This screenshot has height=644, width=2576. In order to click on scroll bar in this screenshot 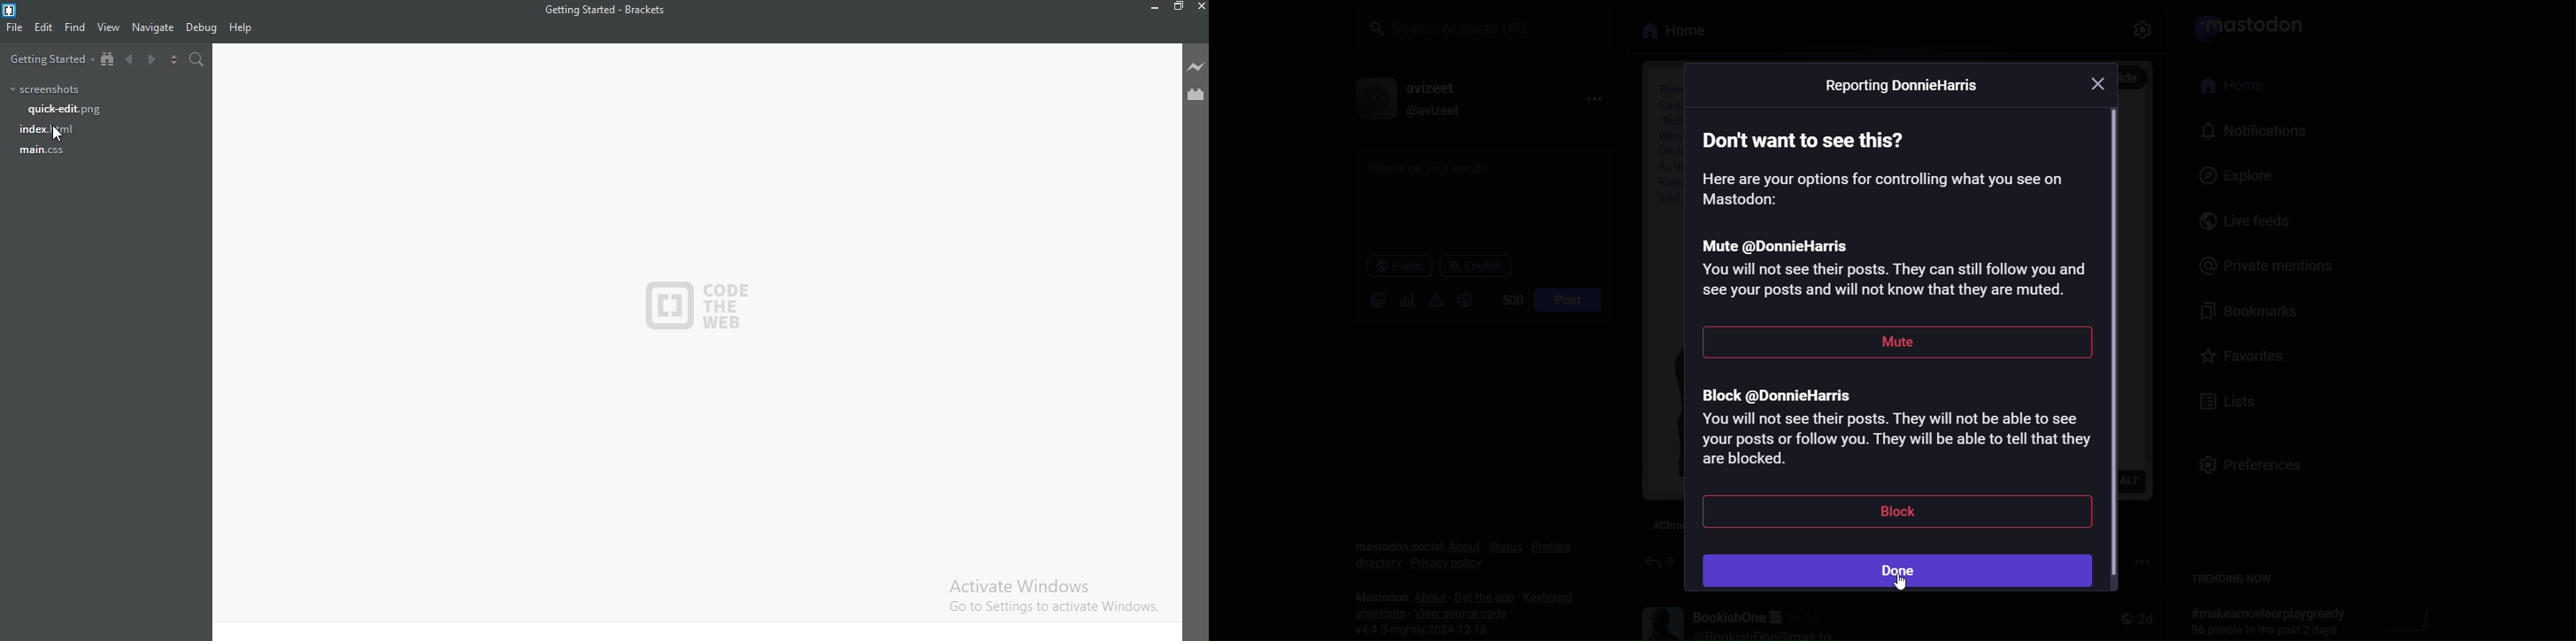, I will do `click(2119, 345)`.